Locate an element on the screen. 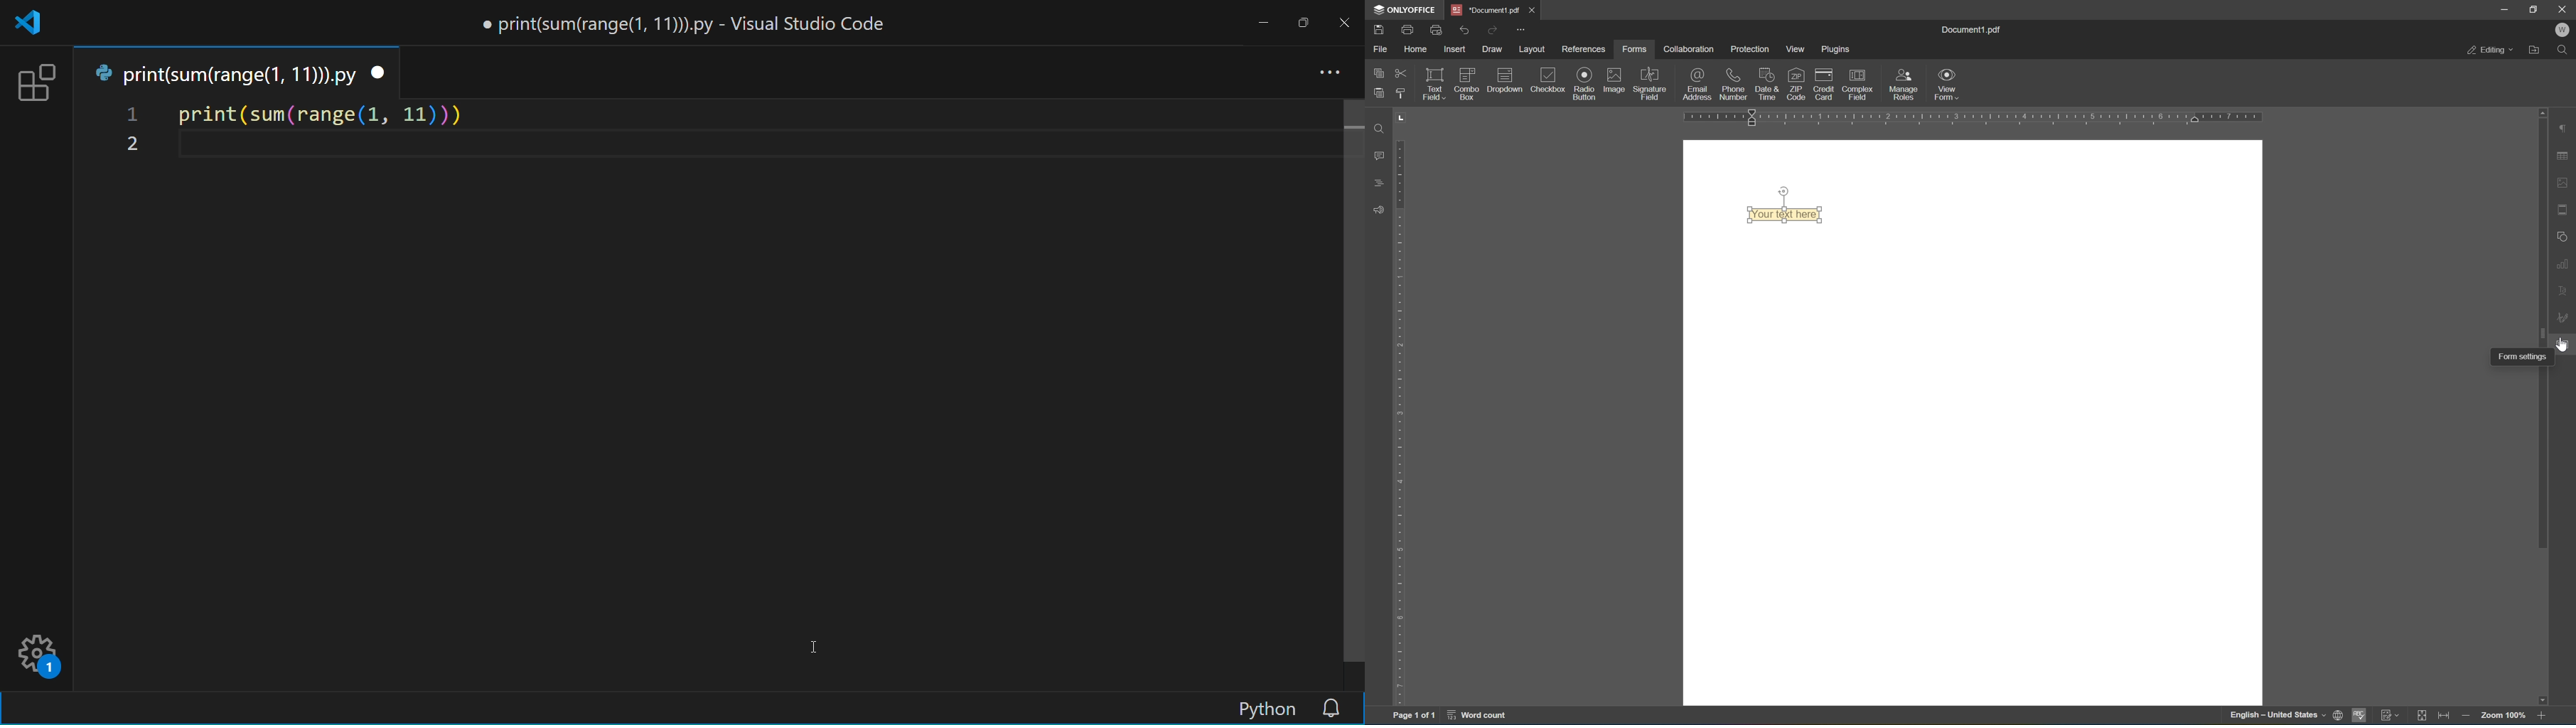 This screenshot has height=728, width=2576. zoom out is located at coordinates (2505, 715).